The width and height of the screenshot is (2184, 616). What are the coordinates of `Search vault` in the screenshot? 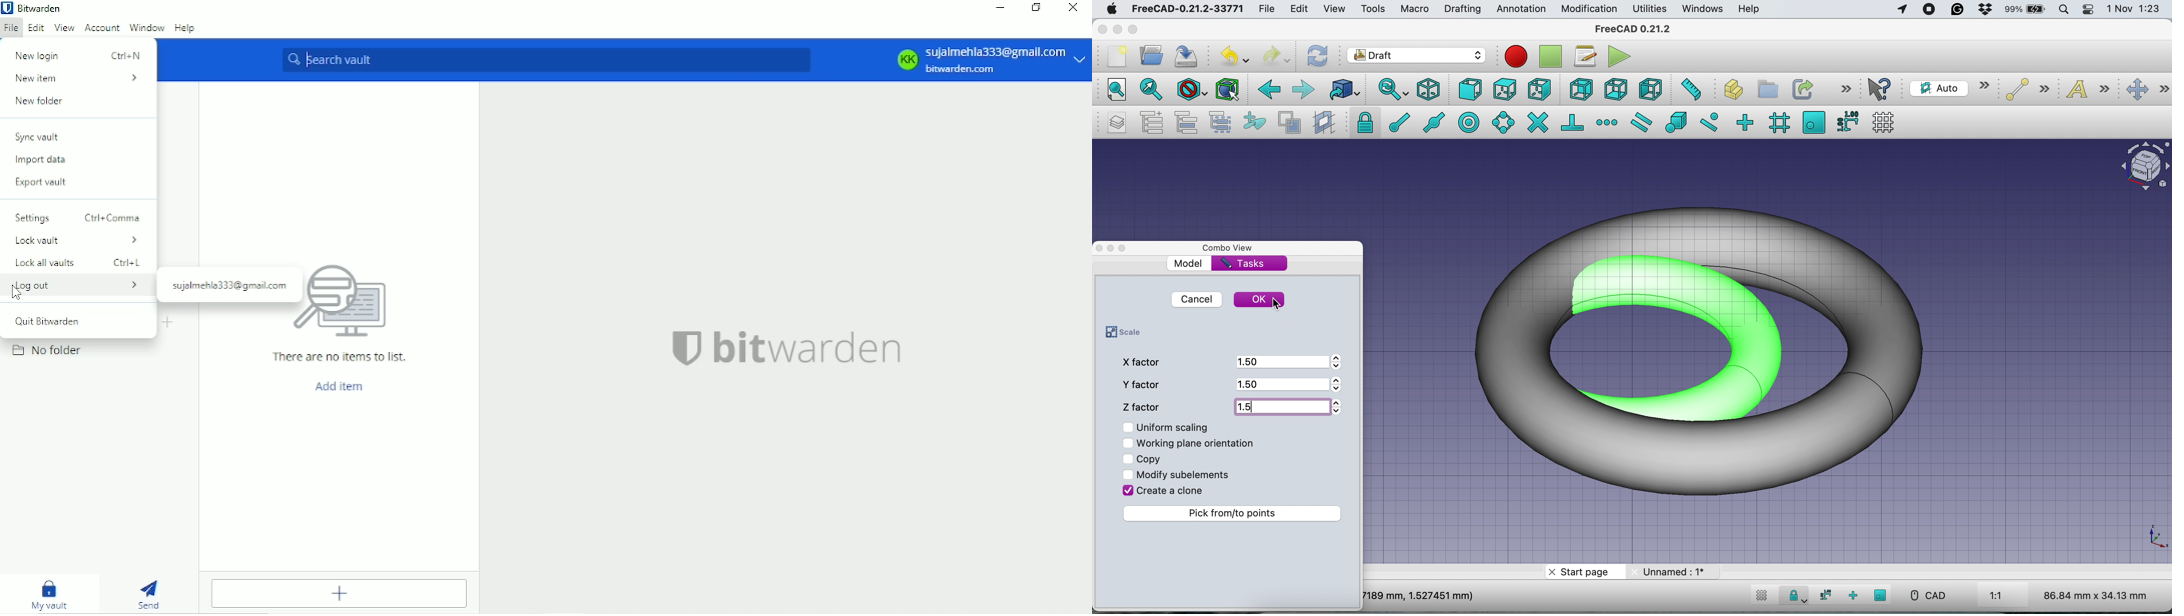 It's located at (545, 59).